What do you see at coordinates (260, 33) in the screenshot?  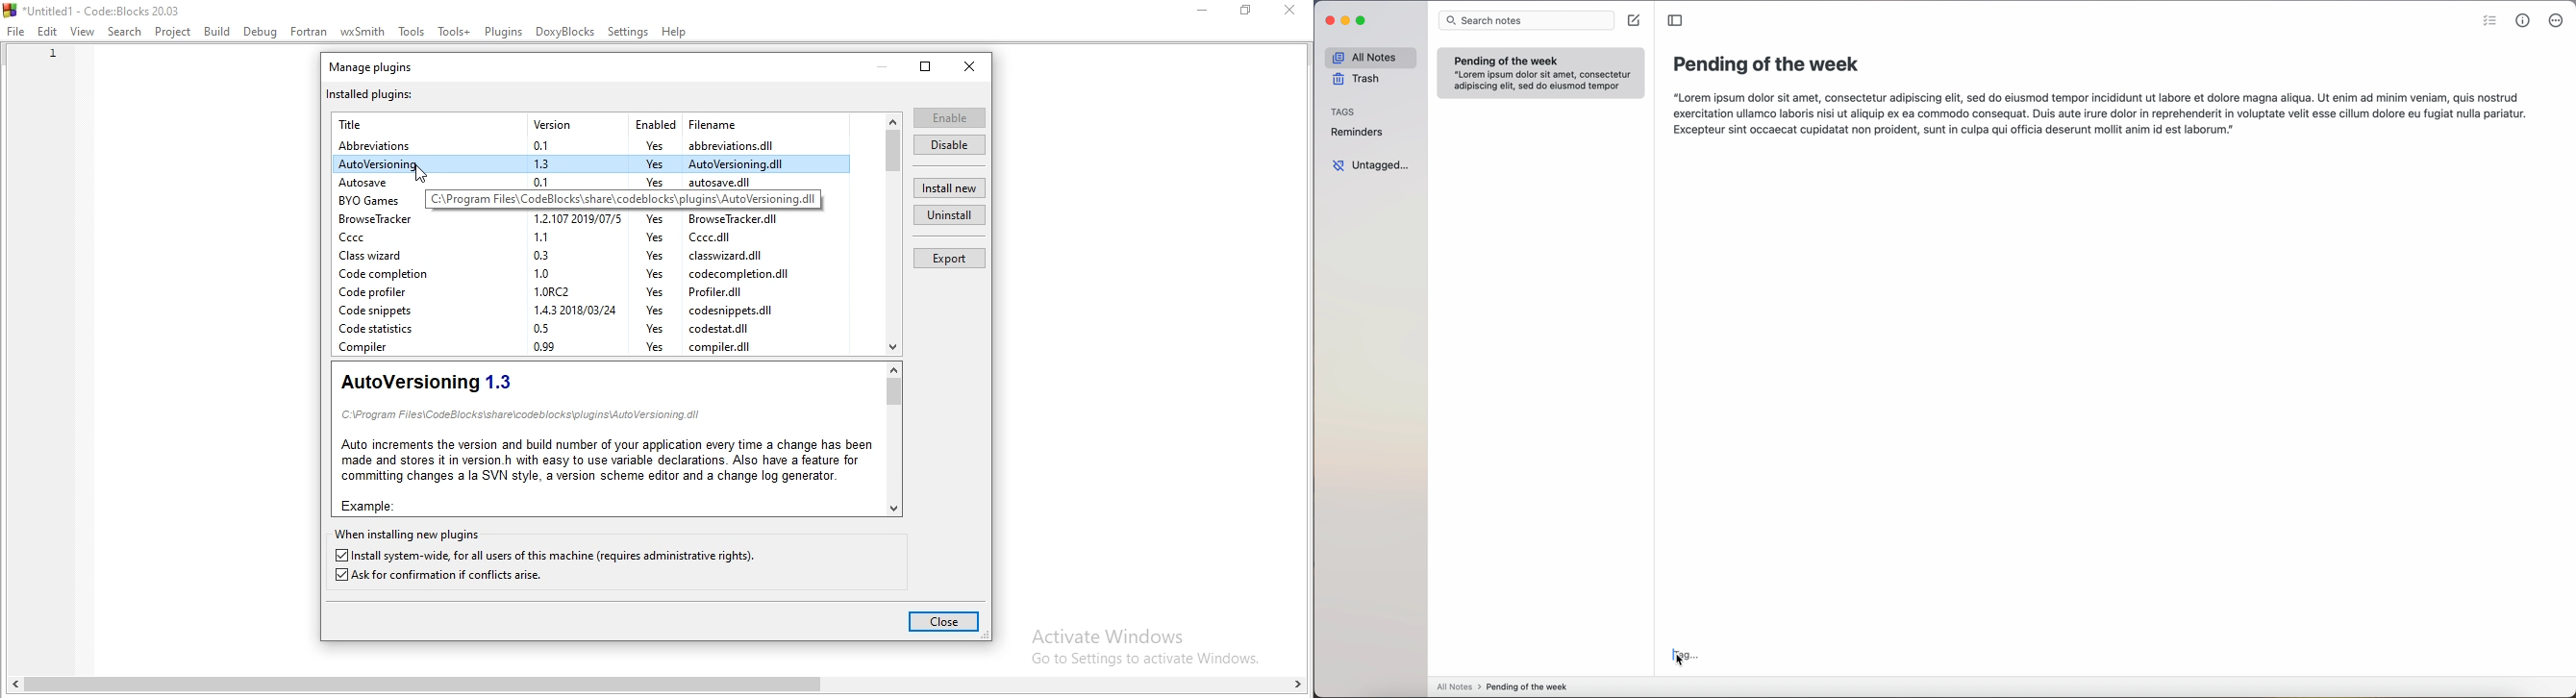 I see `Debug` at bounding box center [260, 33].